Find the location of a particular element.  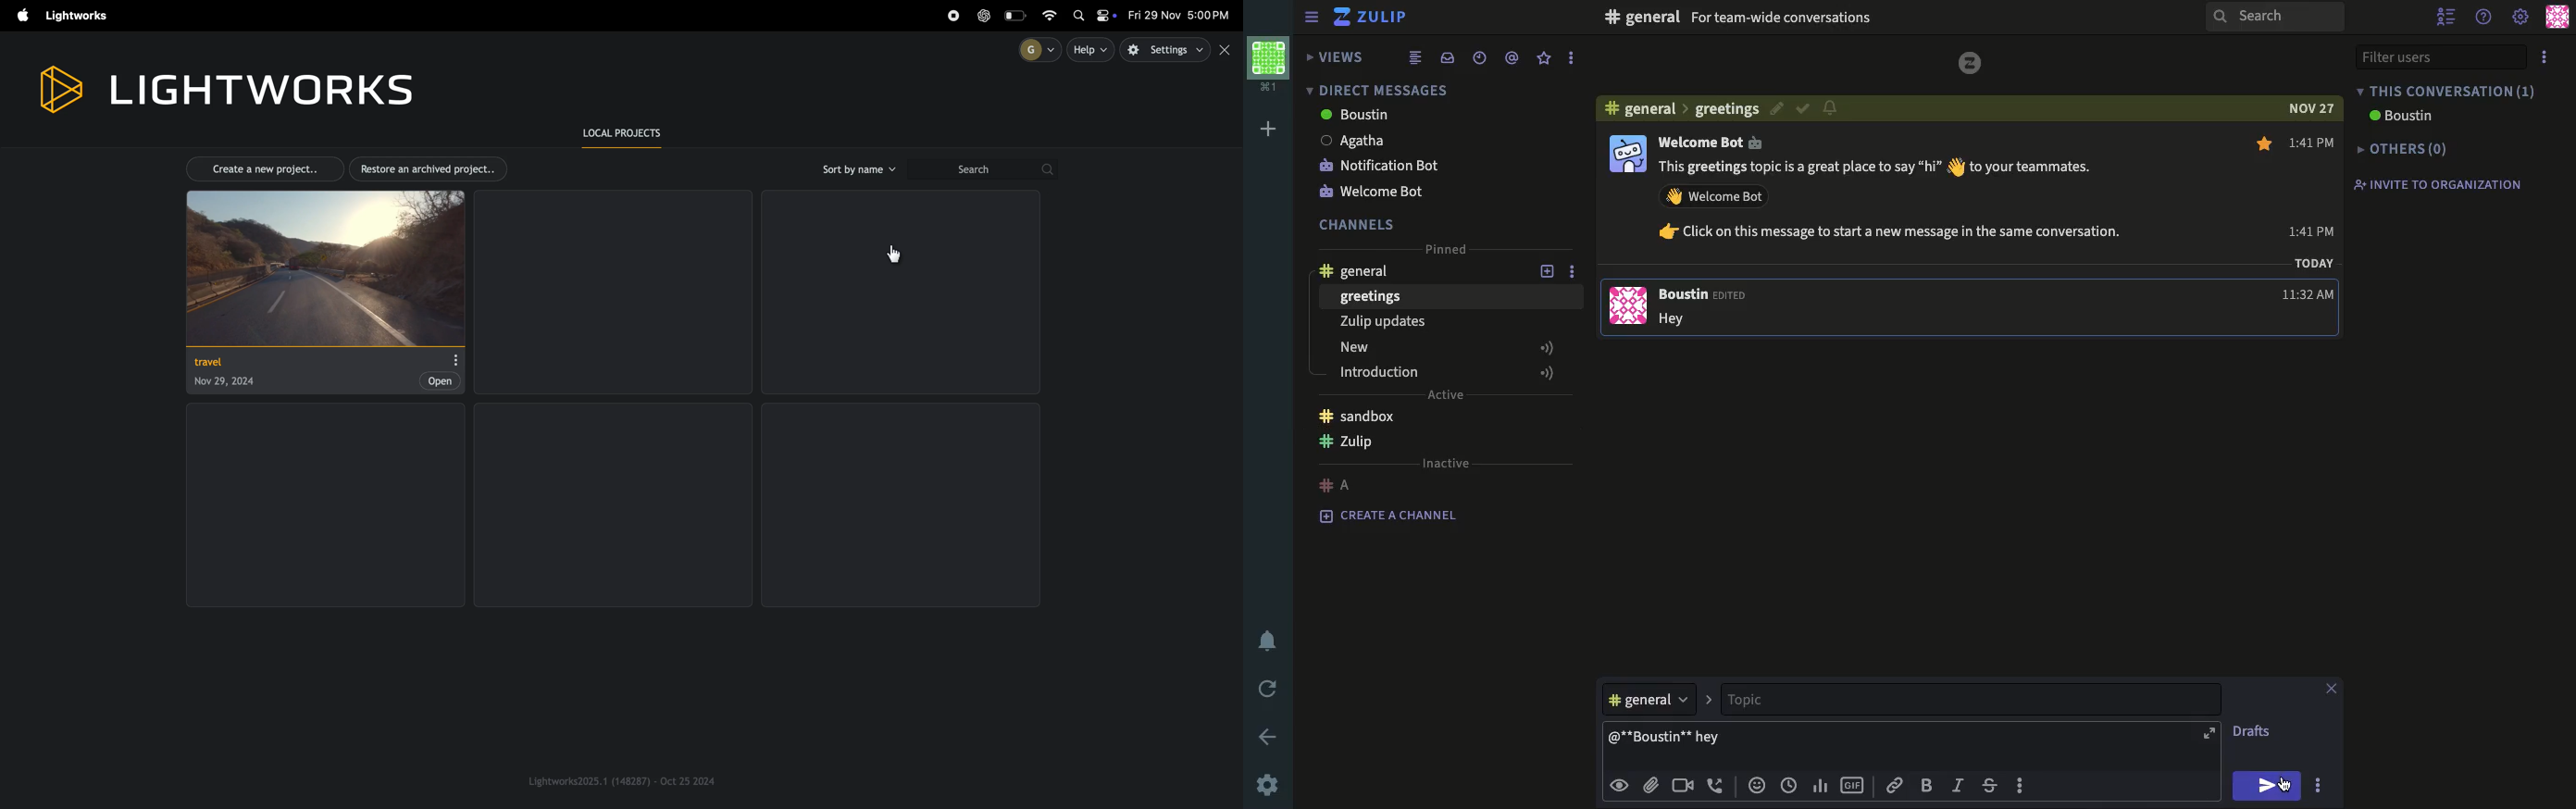

options is located at coordinates (2319, 786).